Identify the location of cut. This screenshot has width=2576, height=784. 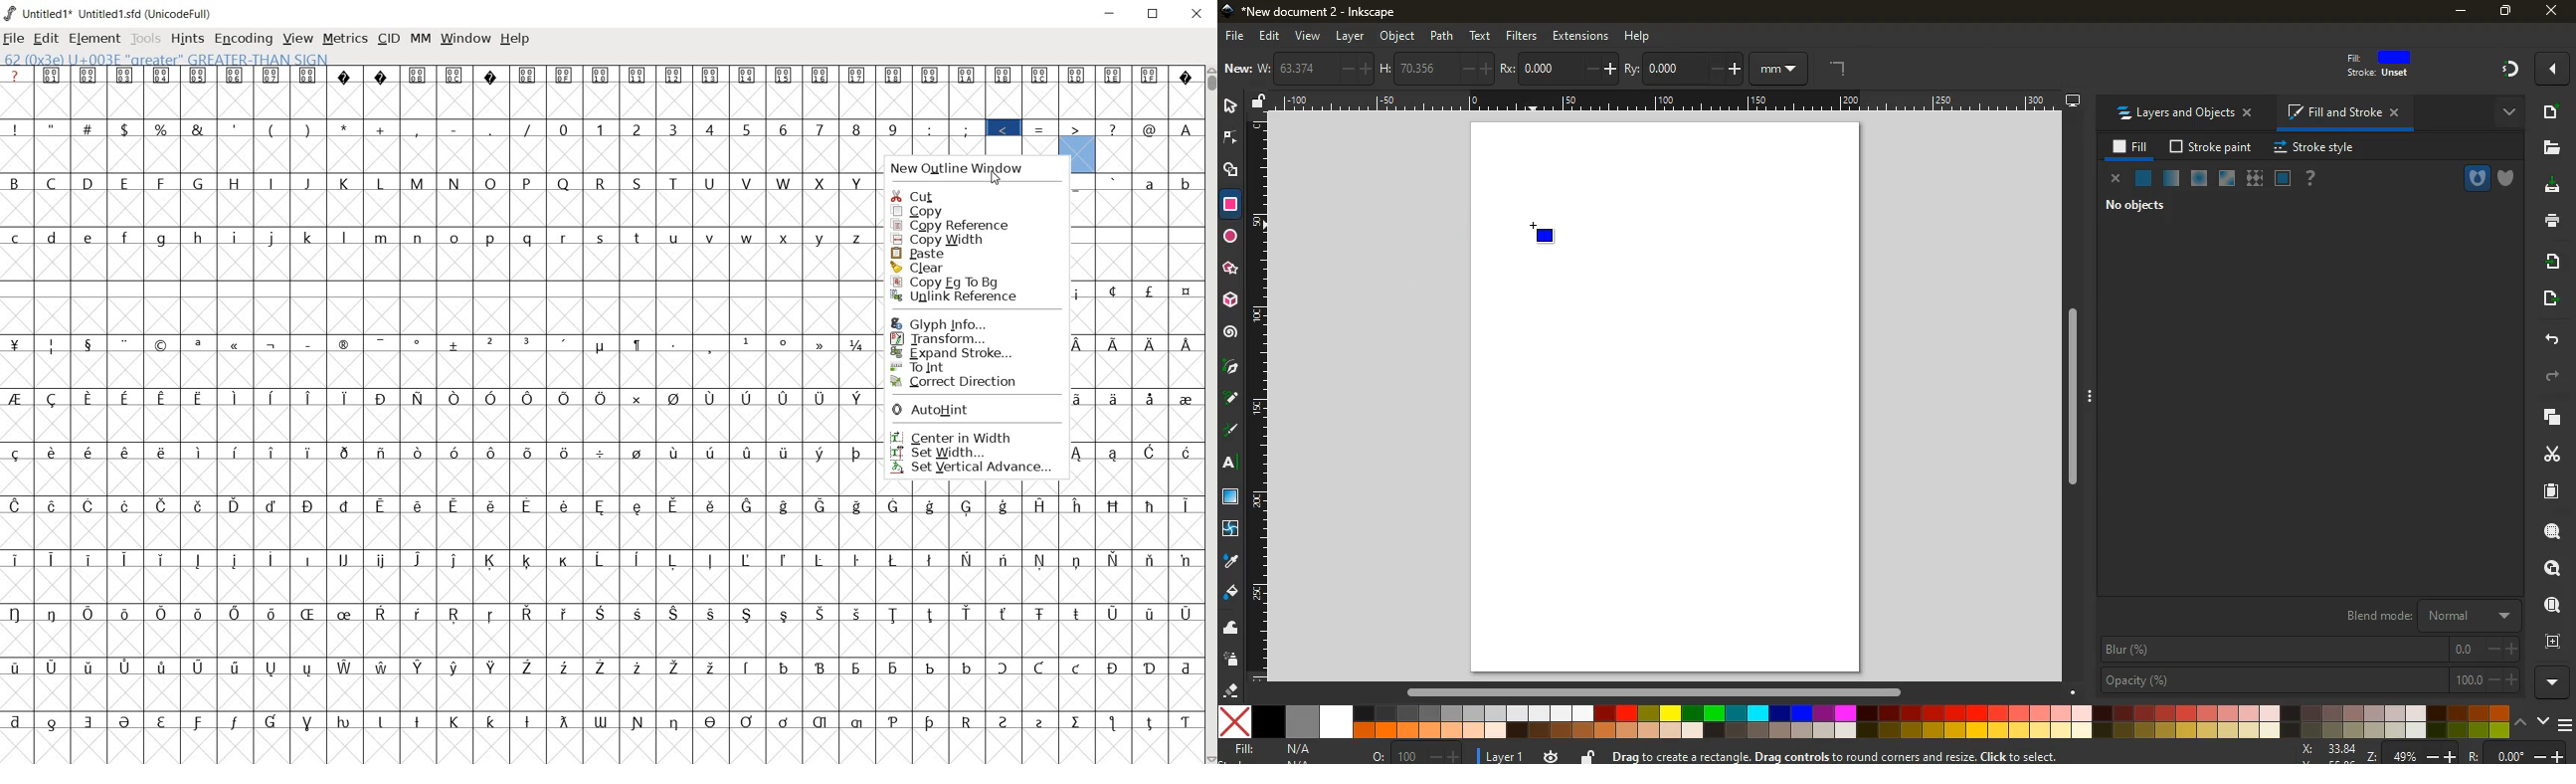
(926, 195).